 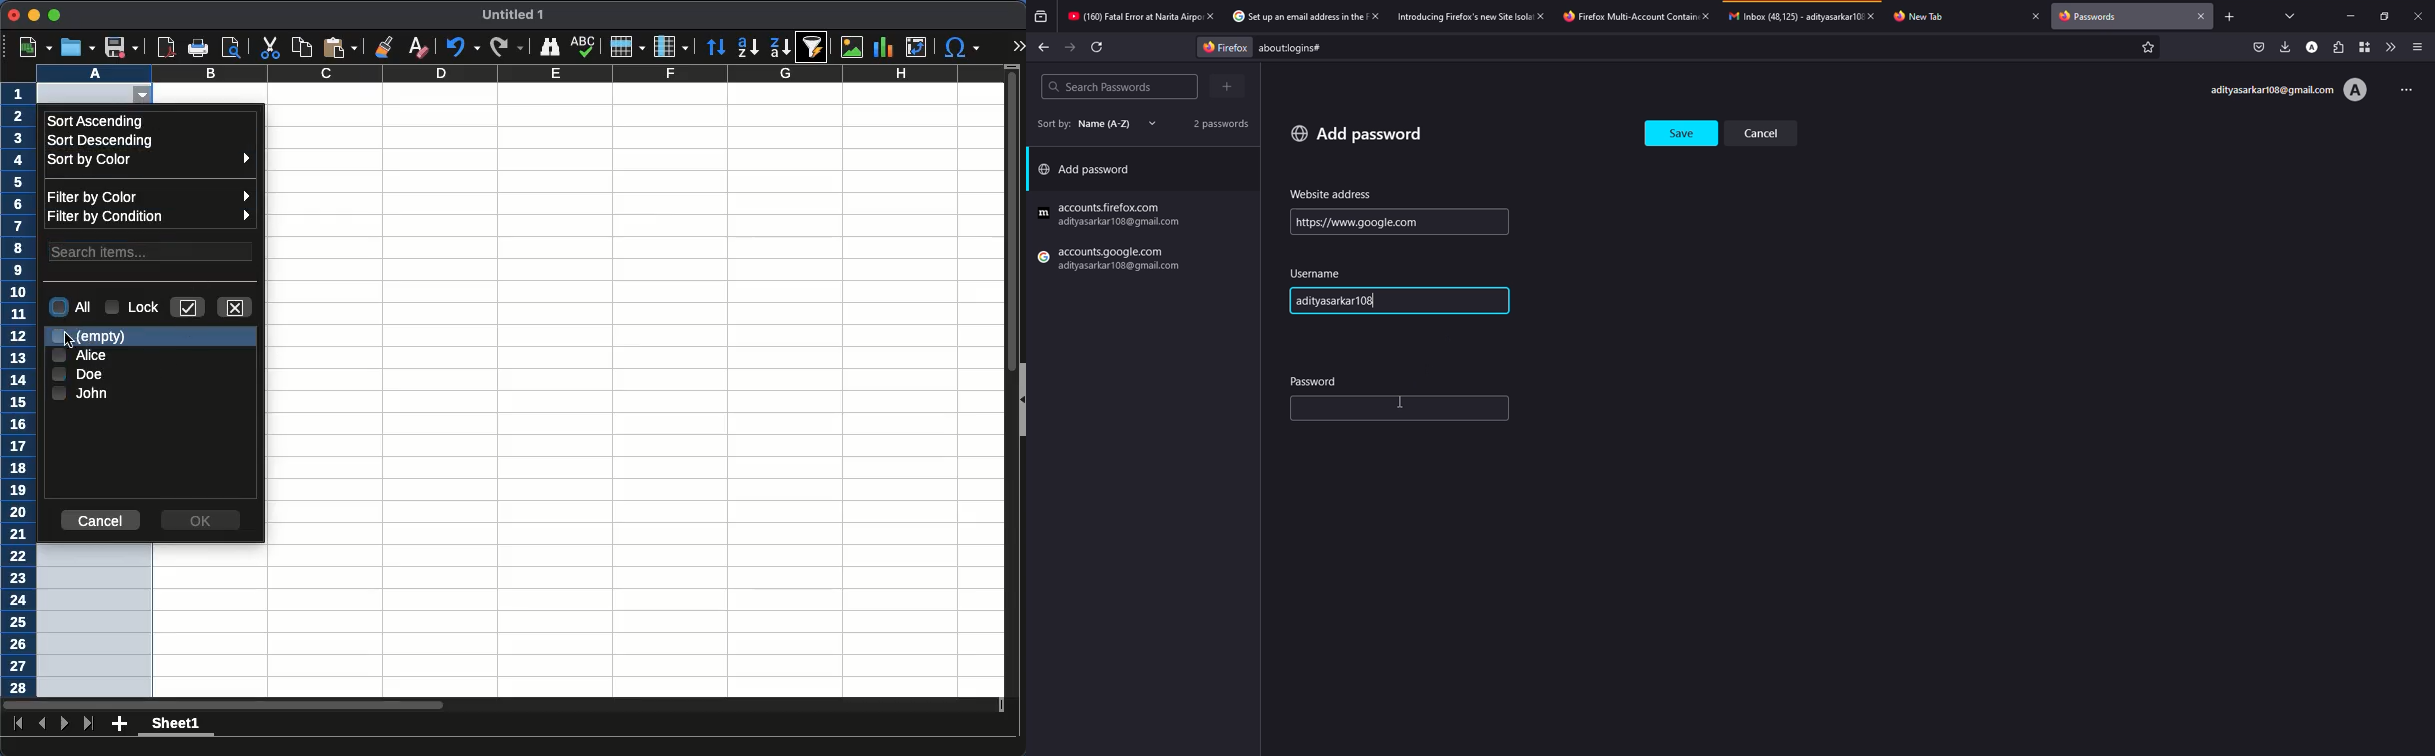 I want to click on google, so click(x=1112, y=215).